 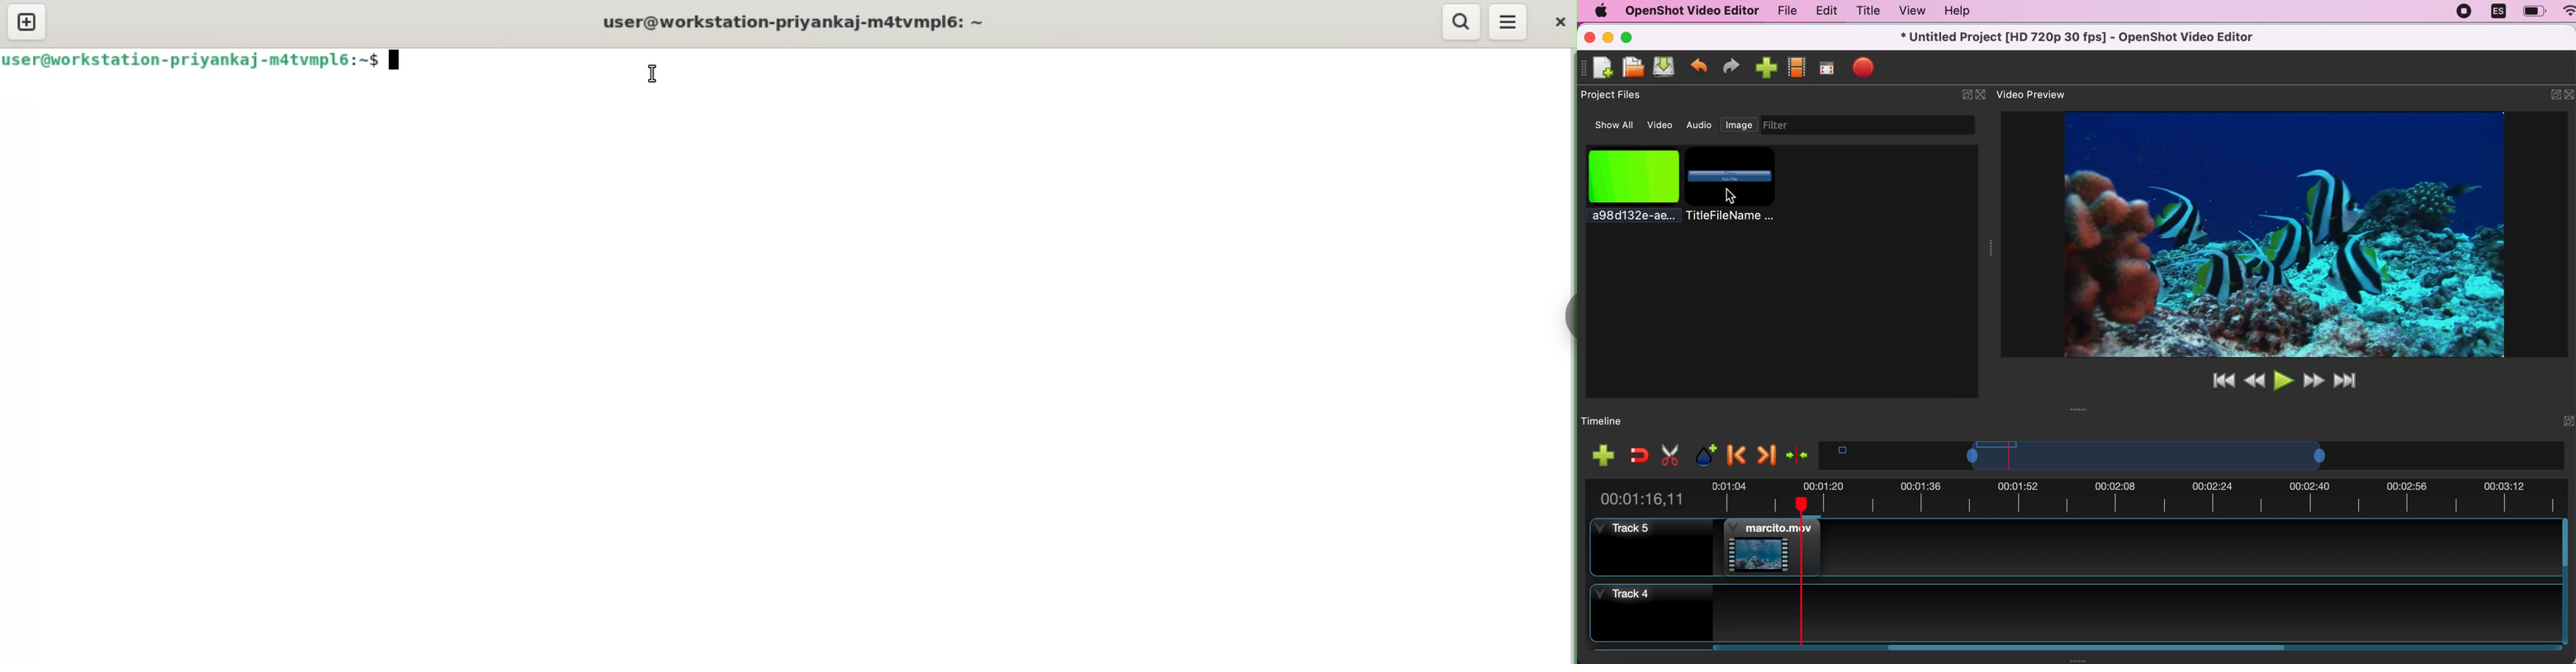 I want to click on track 5, so click(x=1656, y=550).